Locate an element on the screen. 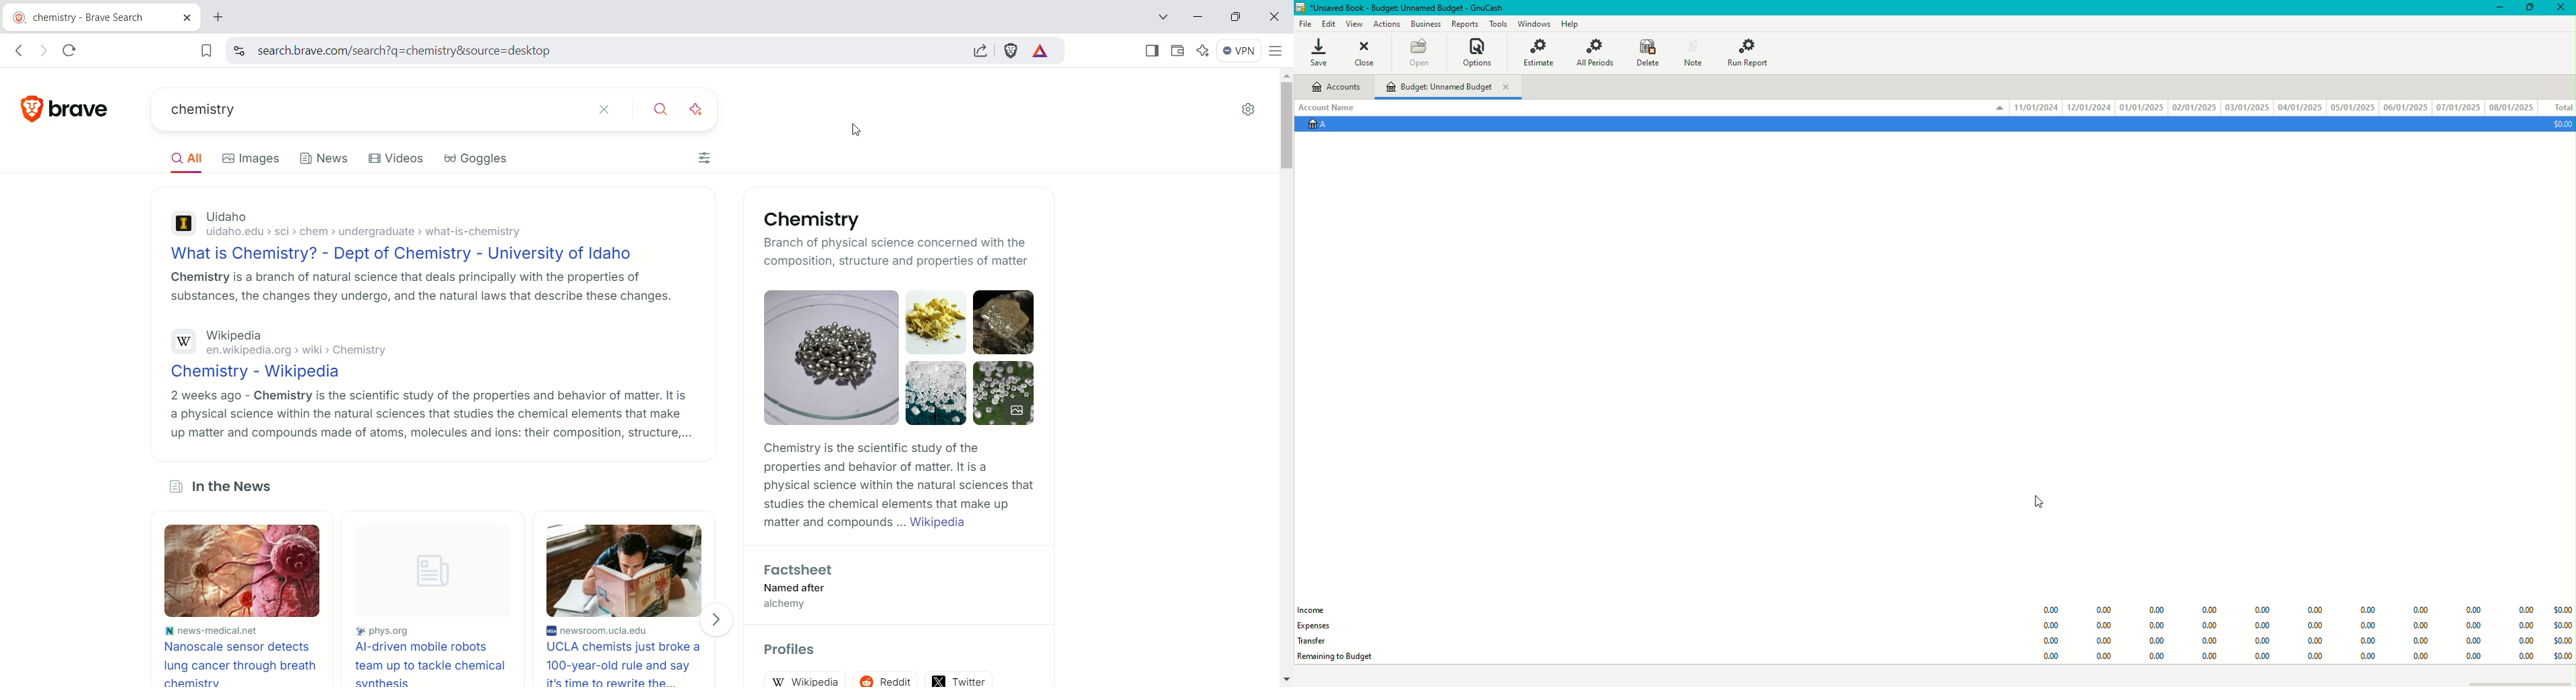 This screenshot has width=2576, height=700. Brave shield is located at coordinates (1012, 50).